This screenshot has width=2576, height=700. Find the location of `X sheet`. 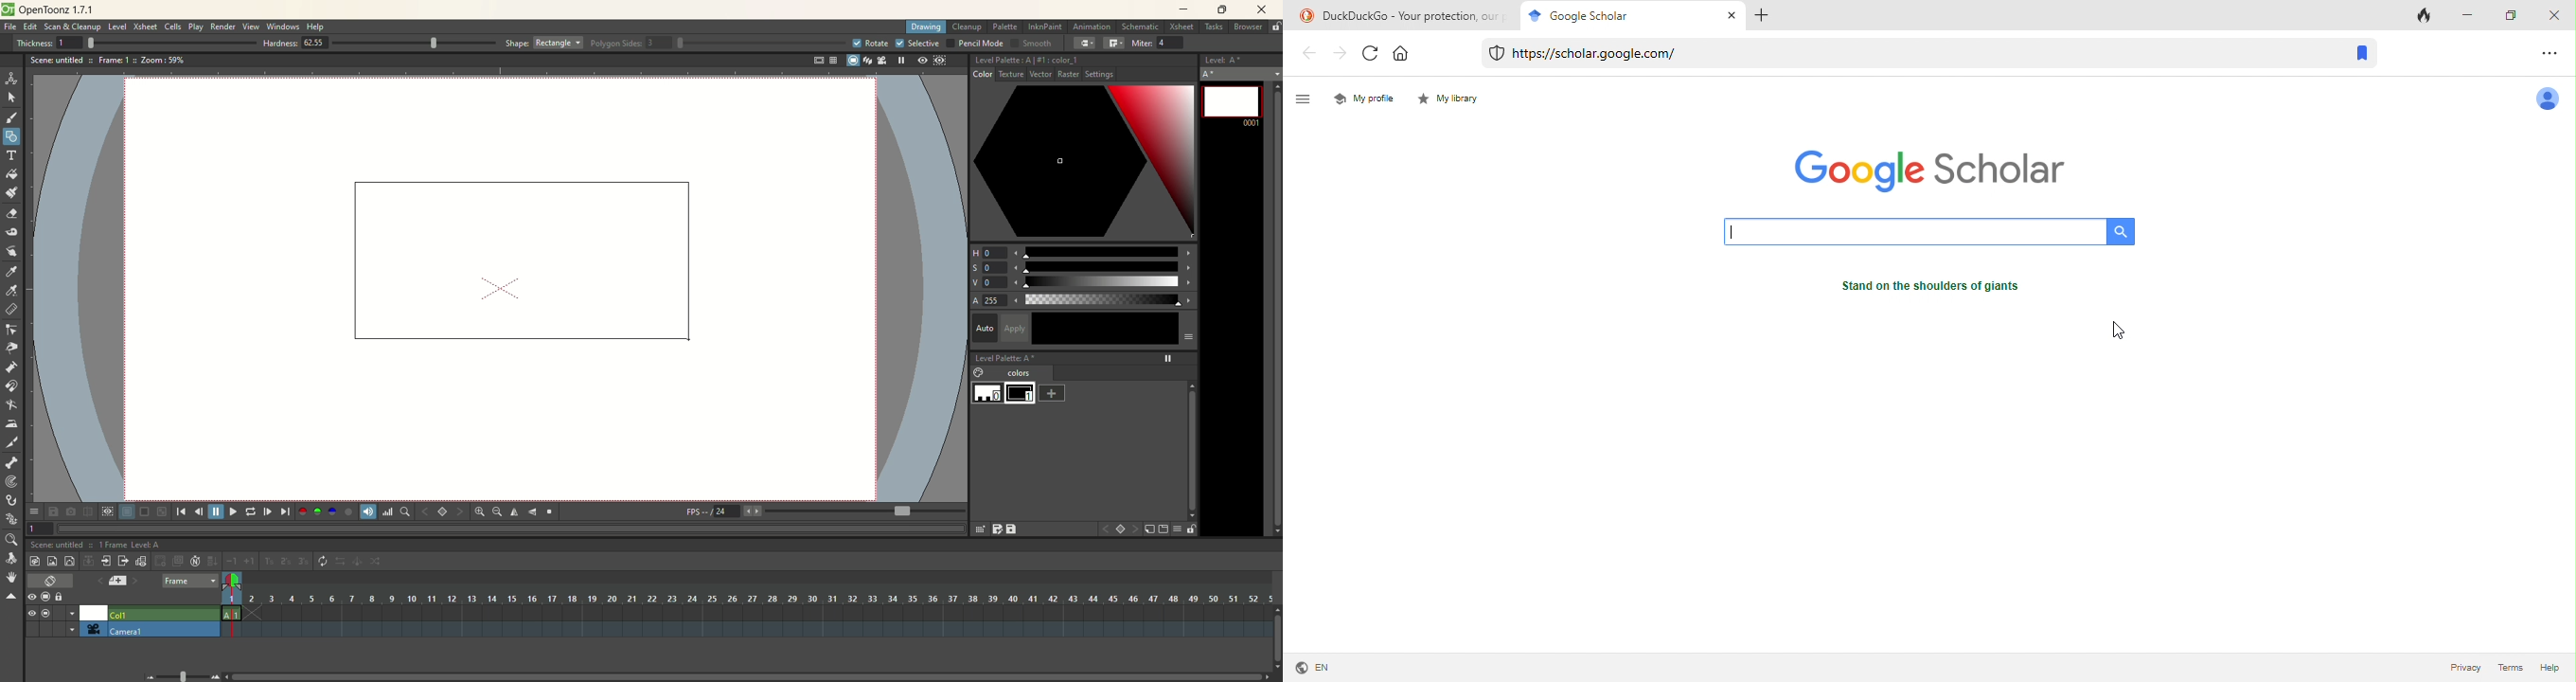

X sheet is located at coordinates (1183, 27).